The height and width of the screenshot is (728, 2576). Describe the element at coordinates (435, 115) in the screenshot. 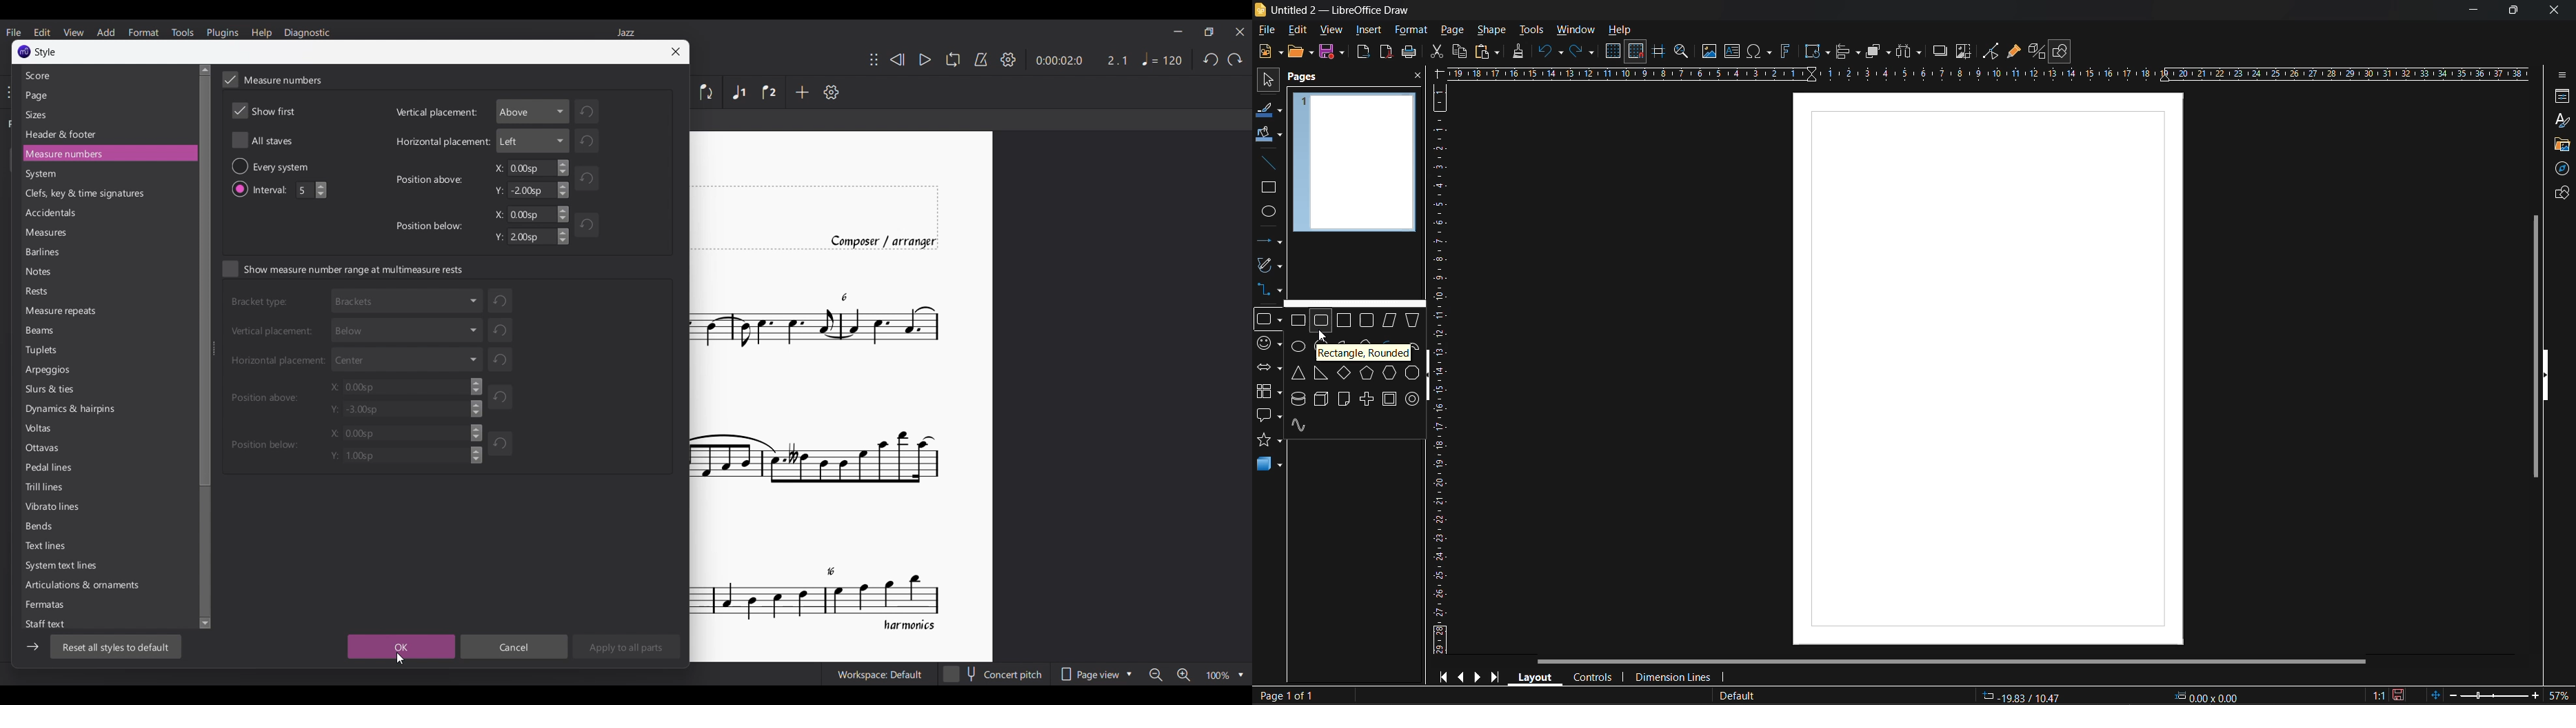

I see `Indicates settings for each` at that location.